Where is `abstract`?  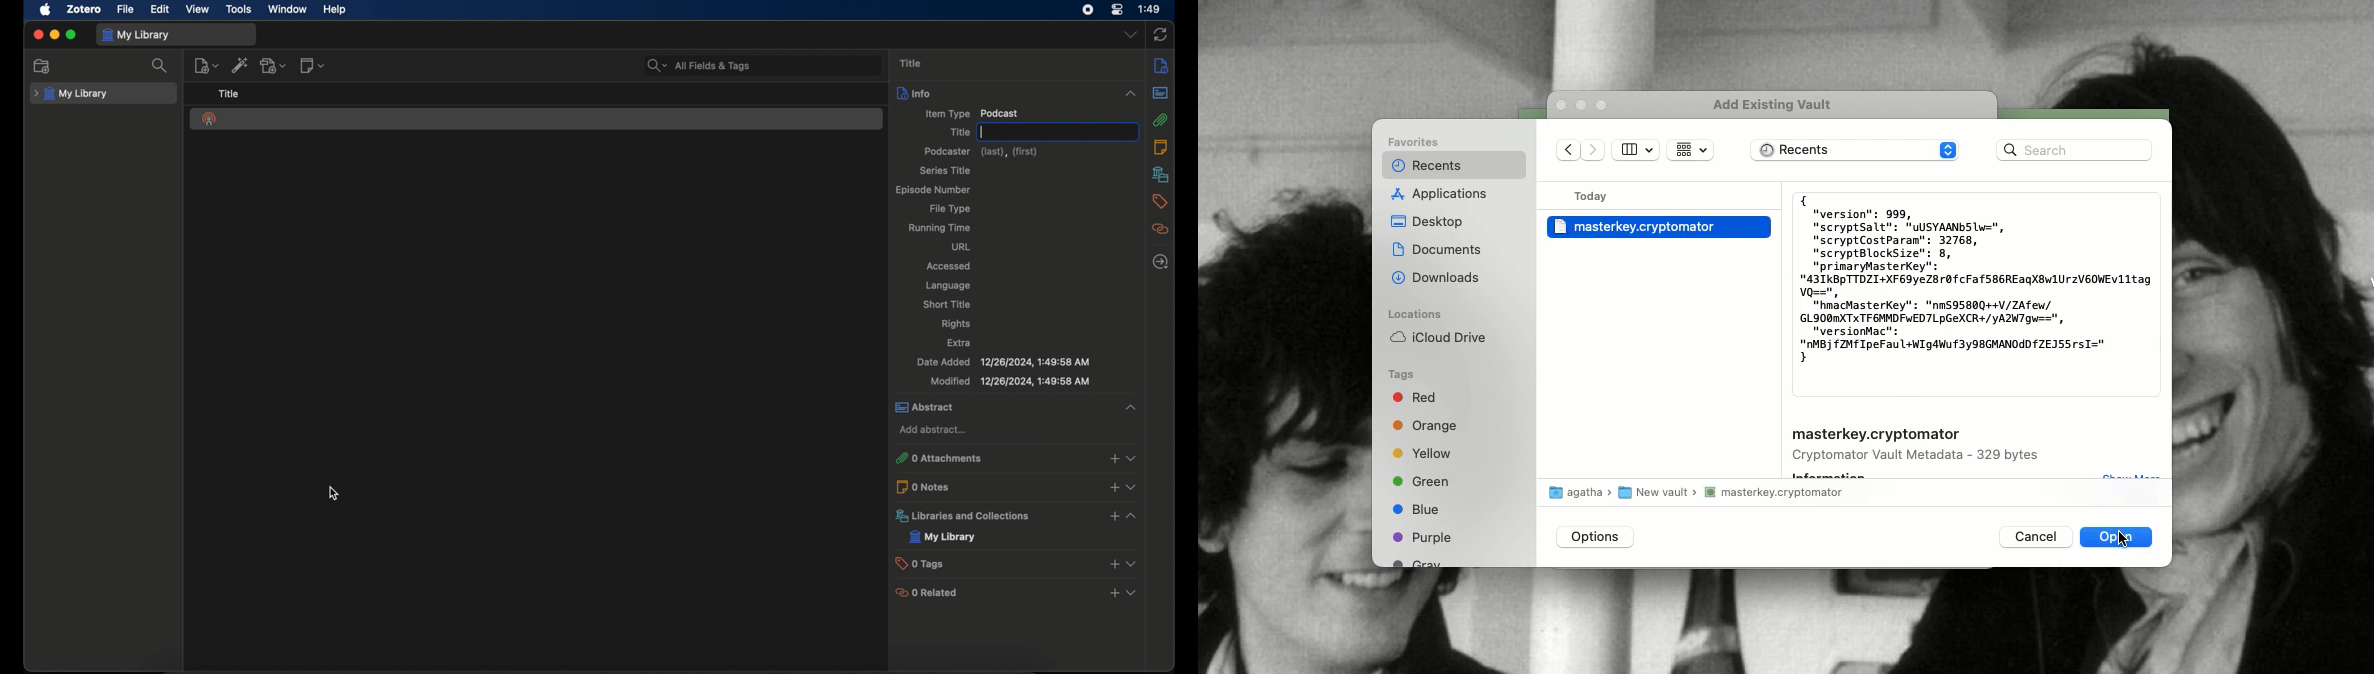 abstract is located at coordinates (1016, 408).